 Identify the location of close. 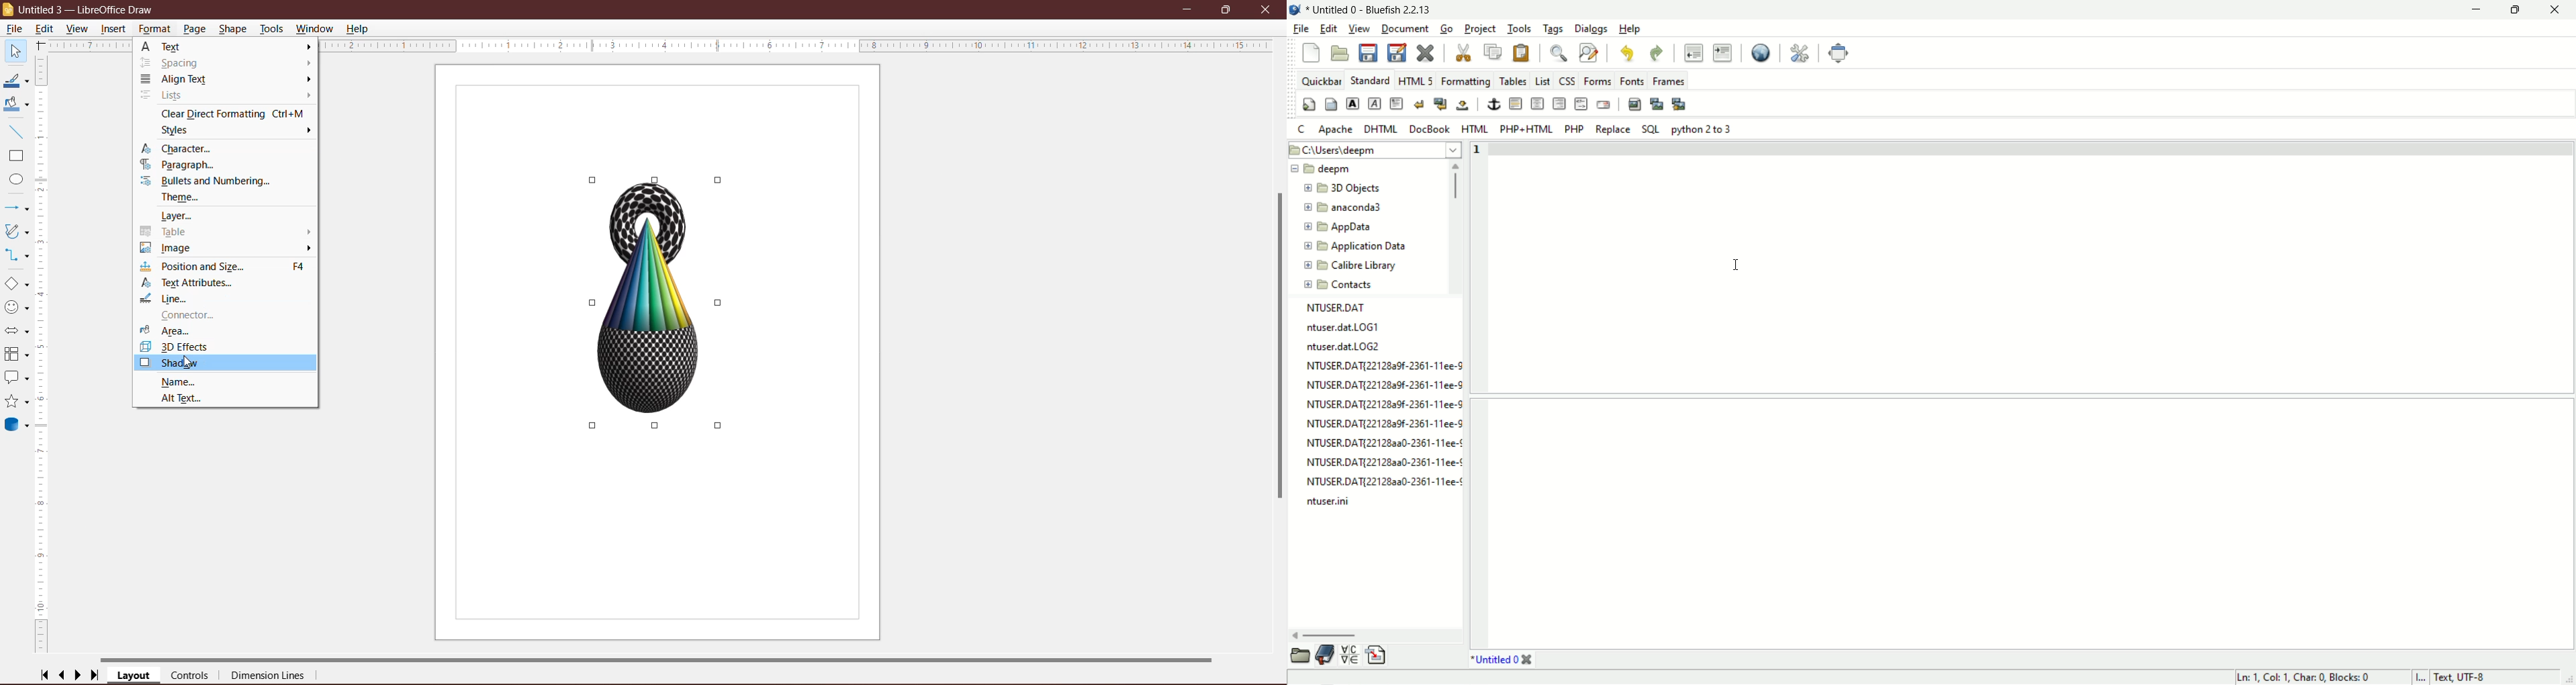
(1529, 659).